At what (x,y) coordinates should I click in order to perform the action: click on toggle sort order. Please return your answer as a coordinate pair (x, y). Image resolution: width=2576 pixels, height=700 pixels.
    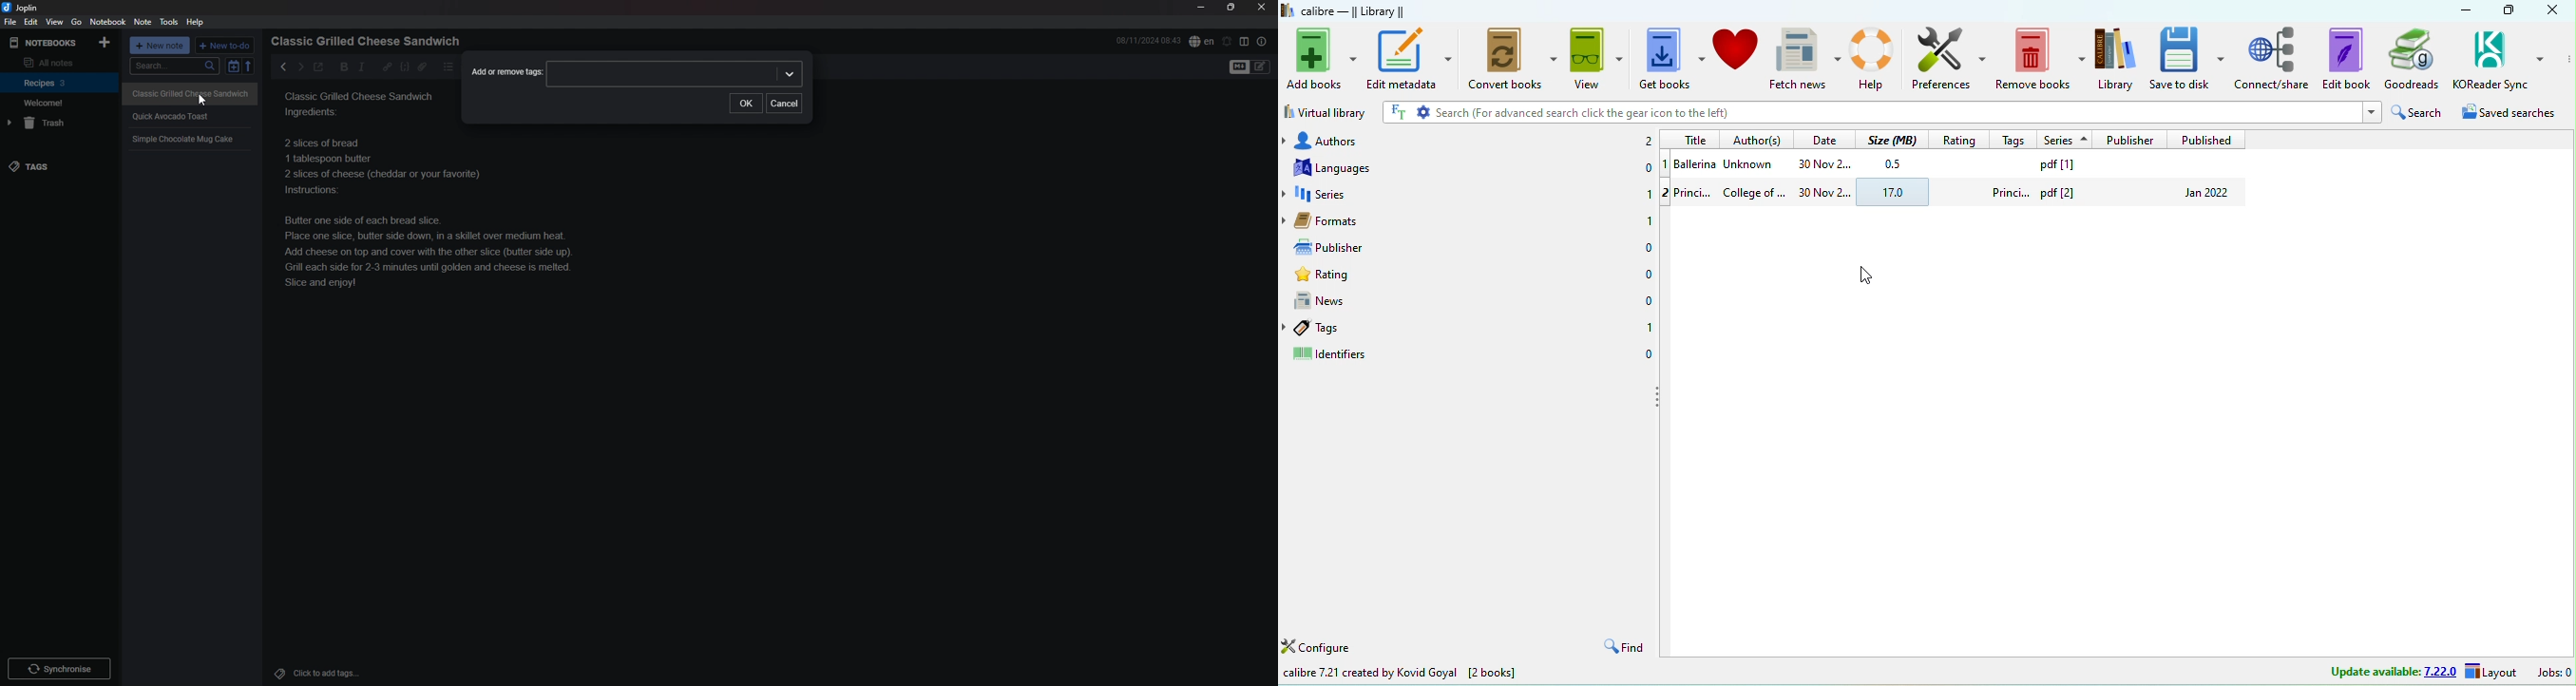
    Looking at the image, I should click on (233, 66).